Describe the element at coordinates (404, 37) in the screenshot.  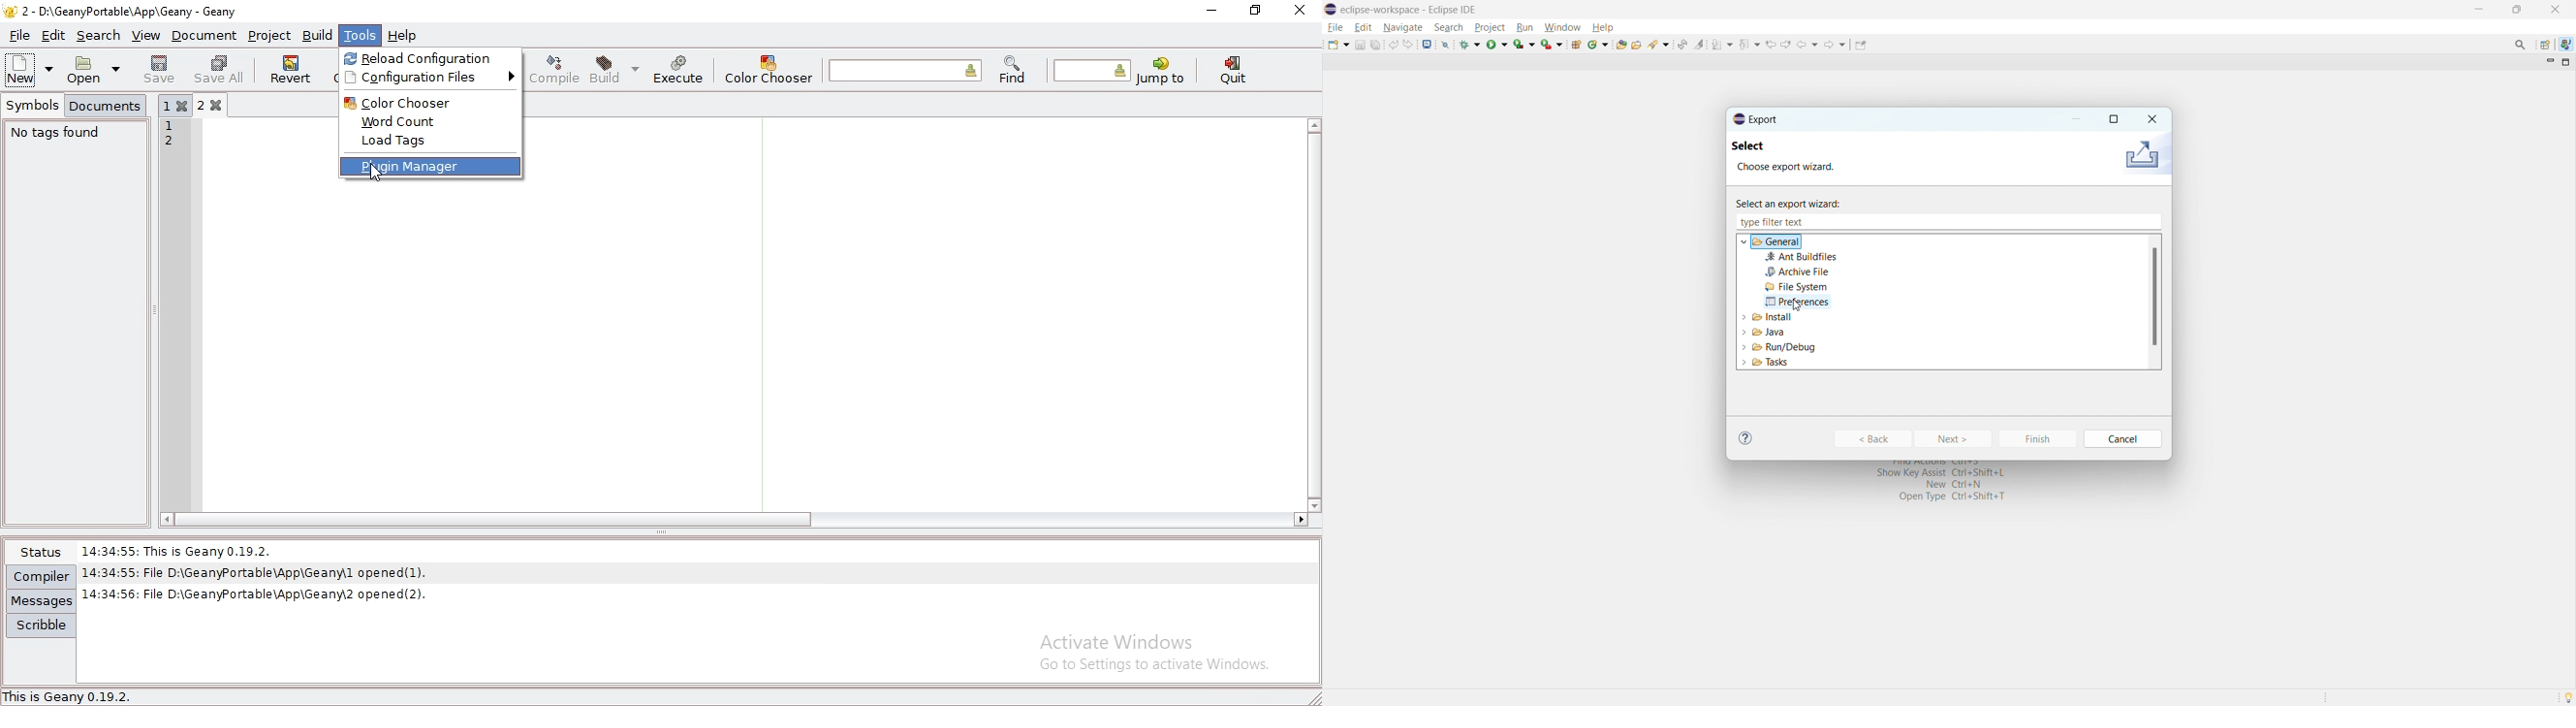
I see `help` at that location.